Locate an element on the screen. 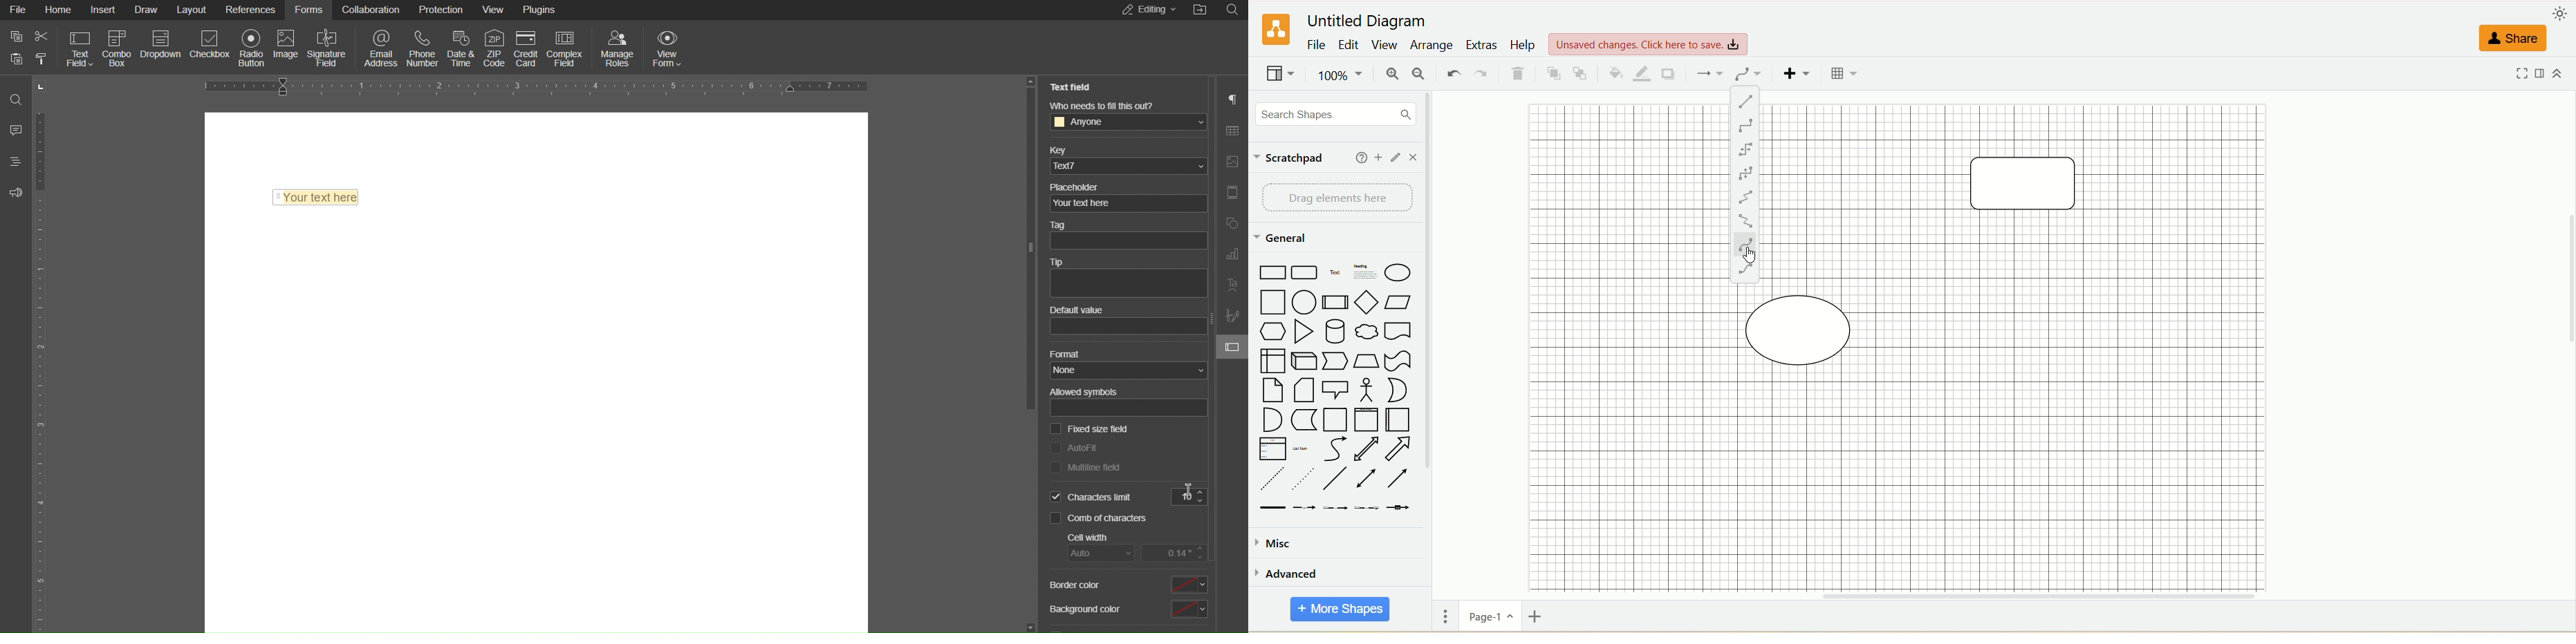 The width and height of the screenshot is (2576, 644). delete is located at coordinates (1519, 75).